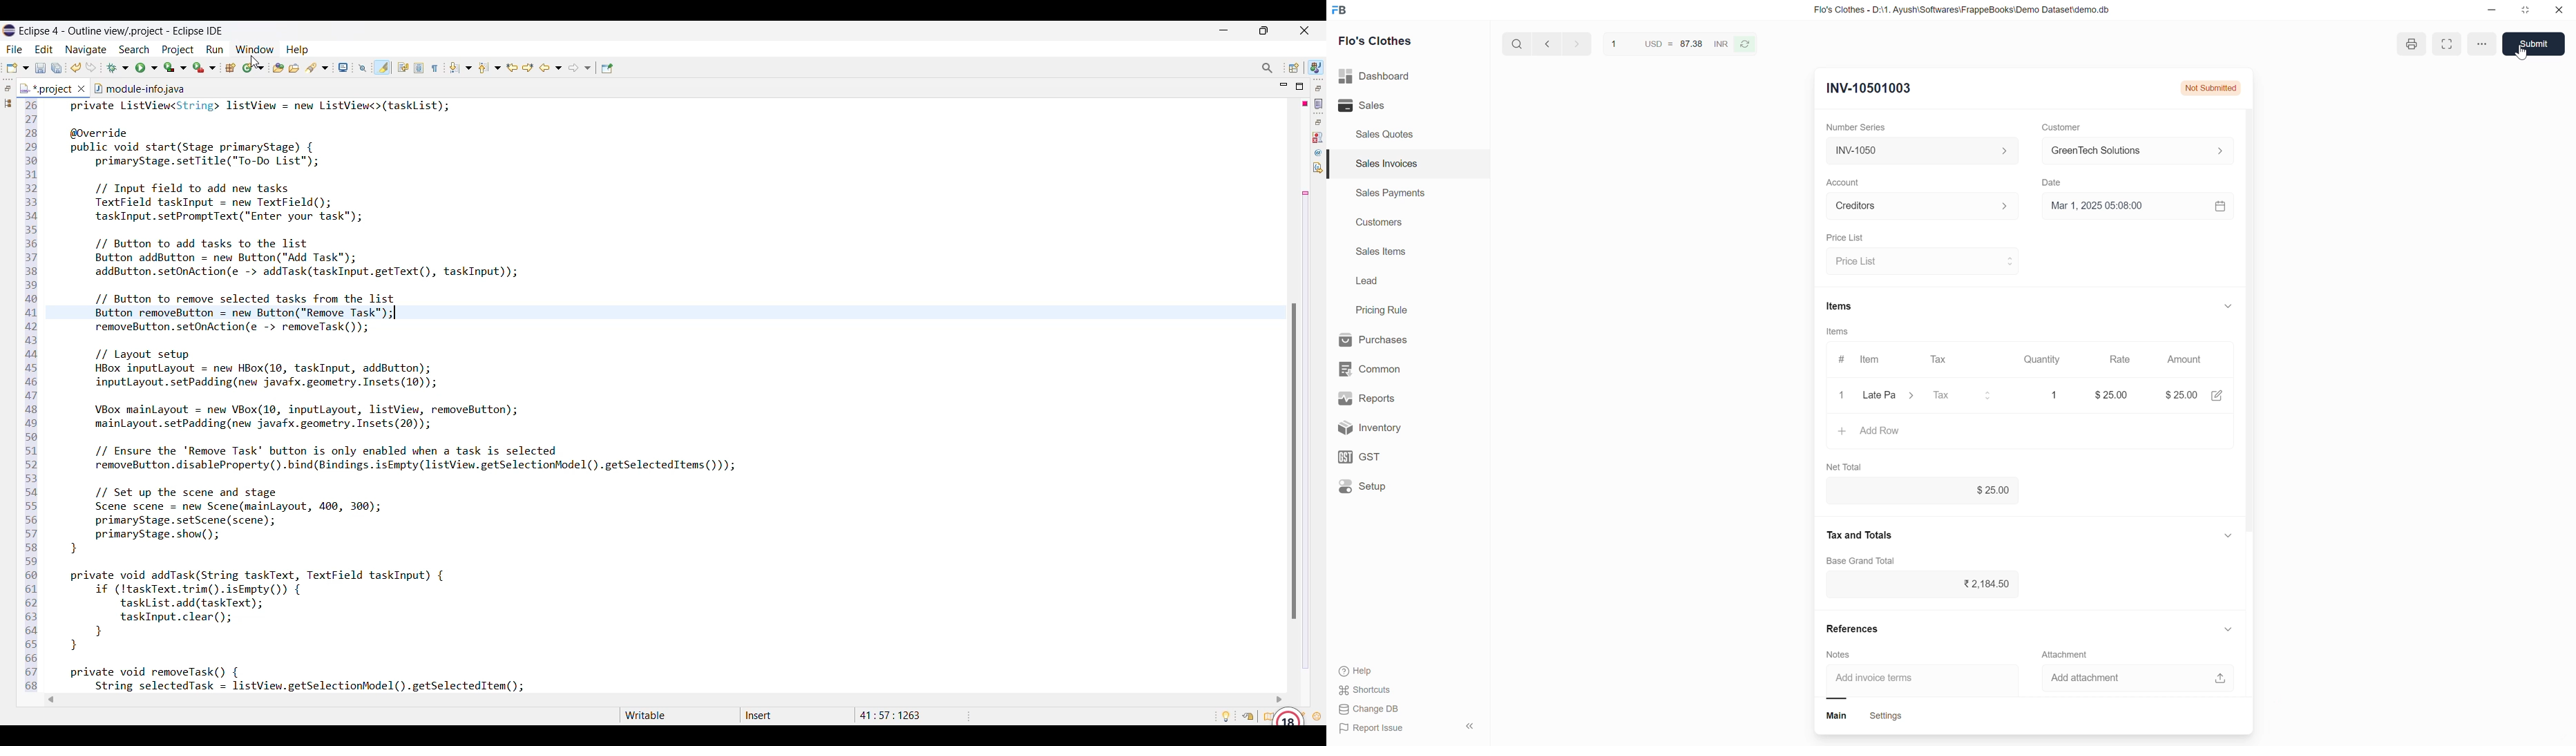 This screenshot has height=756, width=2576. I want to click on Notes, so click(1842, 651).